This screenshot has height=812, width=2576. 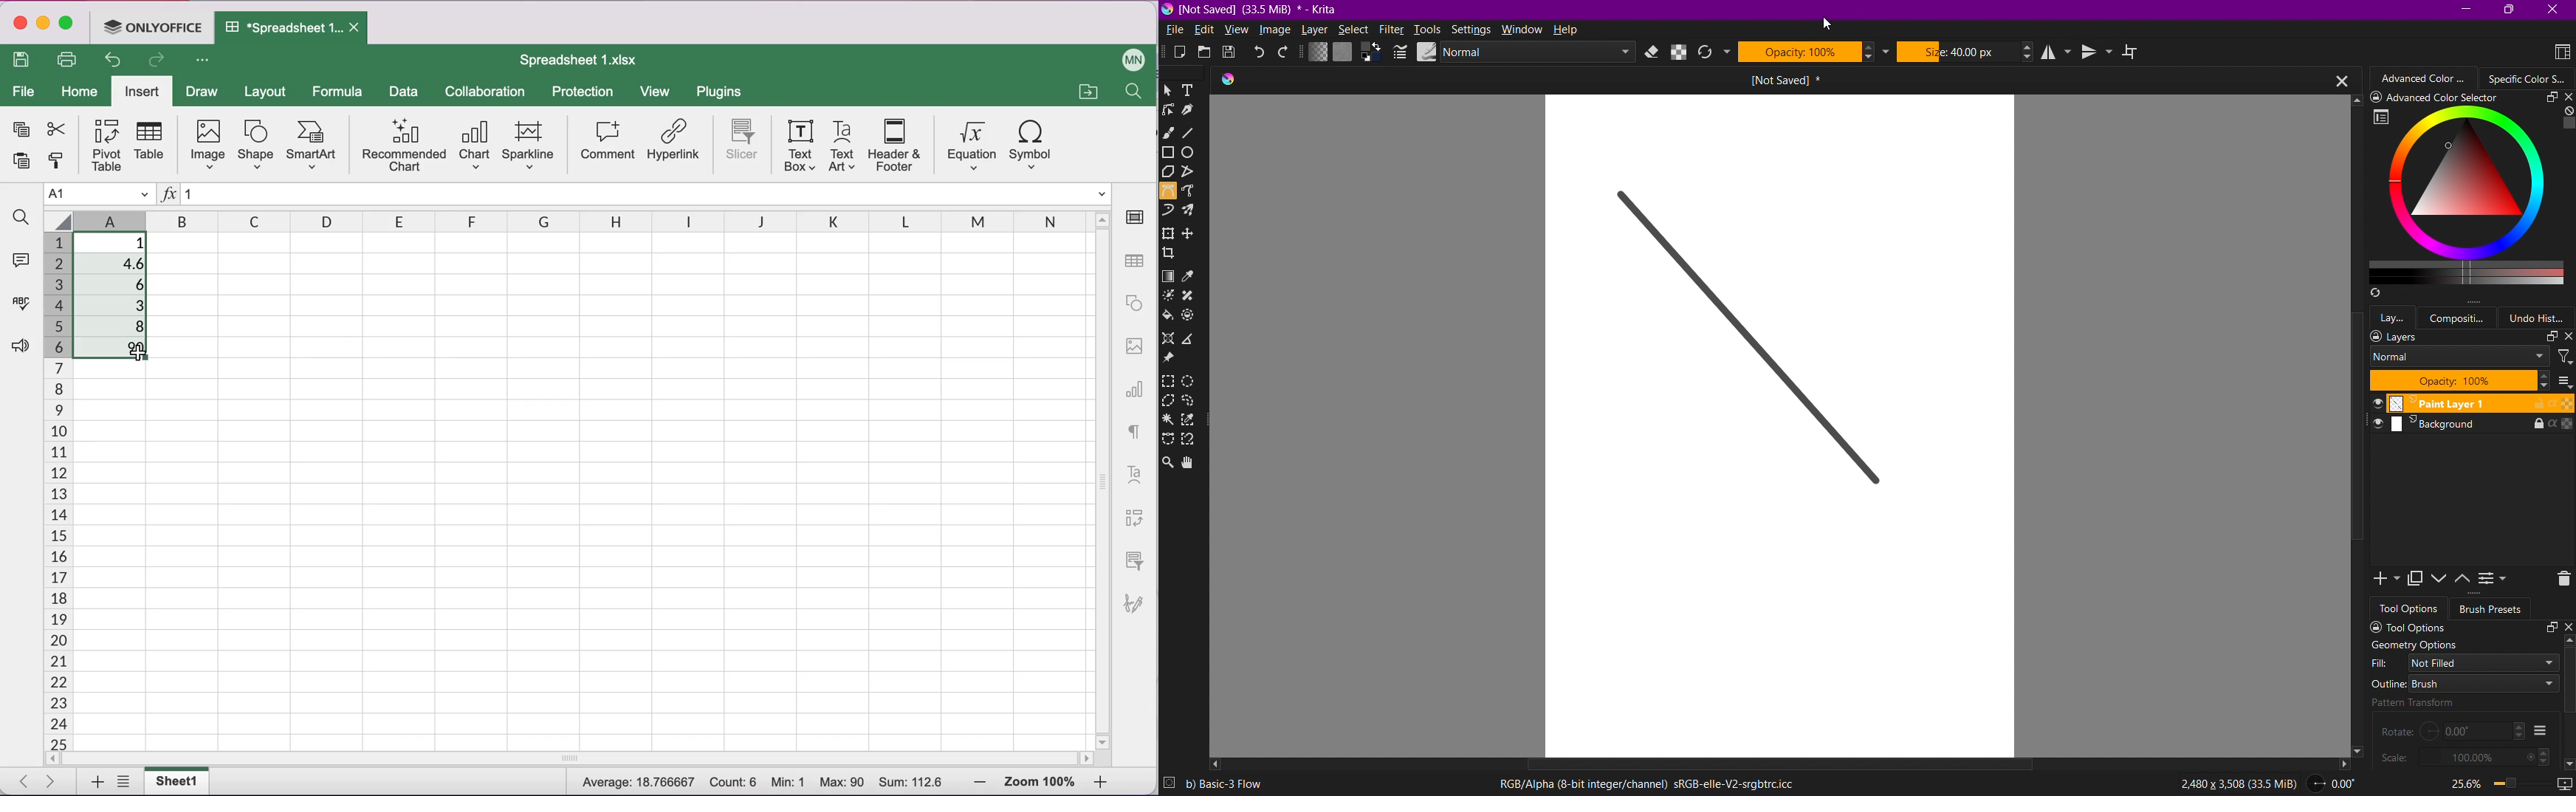 I want to click on Count: 6, so click(x=734, y=783).